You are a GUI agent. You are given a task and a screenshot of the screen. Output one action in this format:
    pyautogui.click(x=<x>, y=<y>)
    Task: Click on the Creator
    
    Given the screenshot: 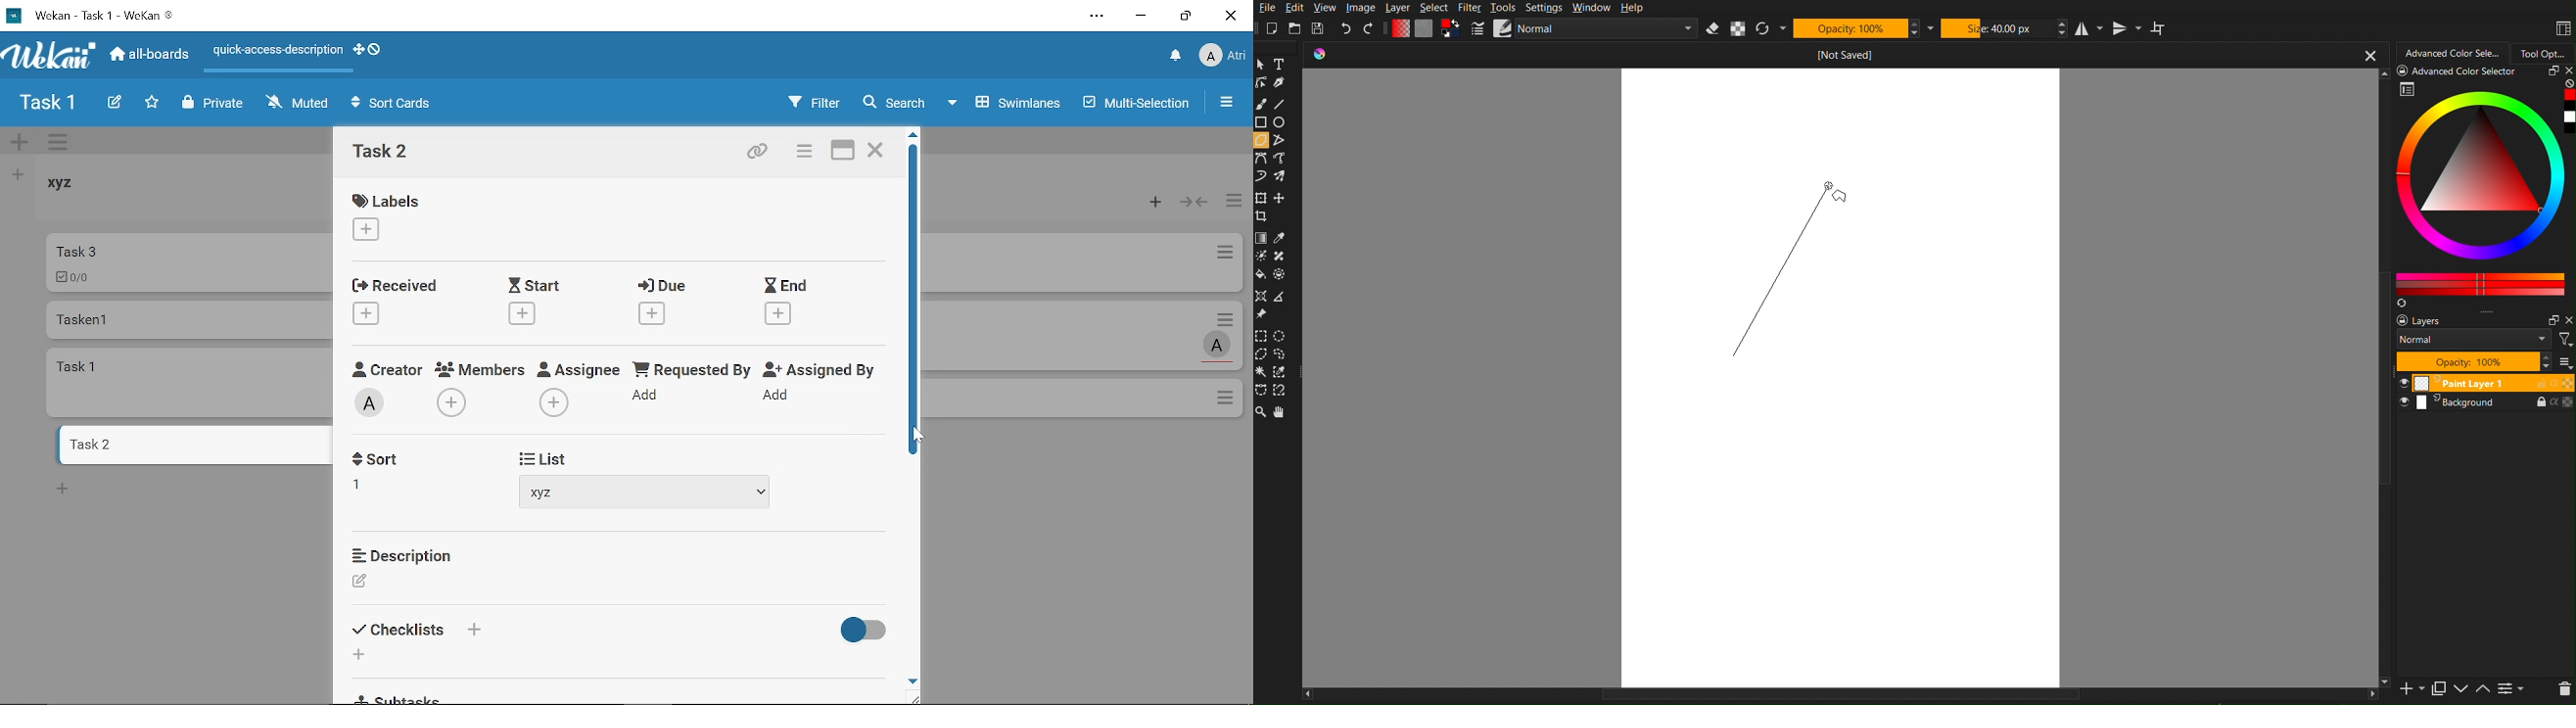 What is the action you would take?
    pyautogui.click(x=388, y=368)
    